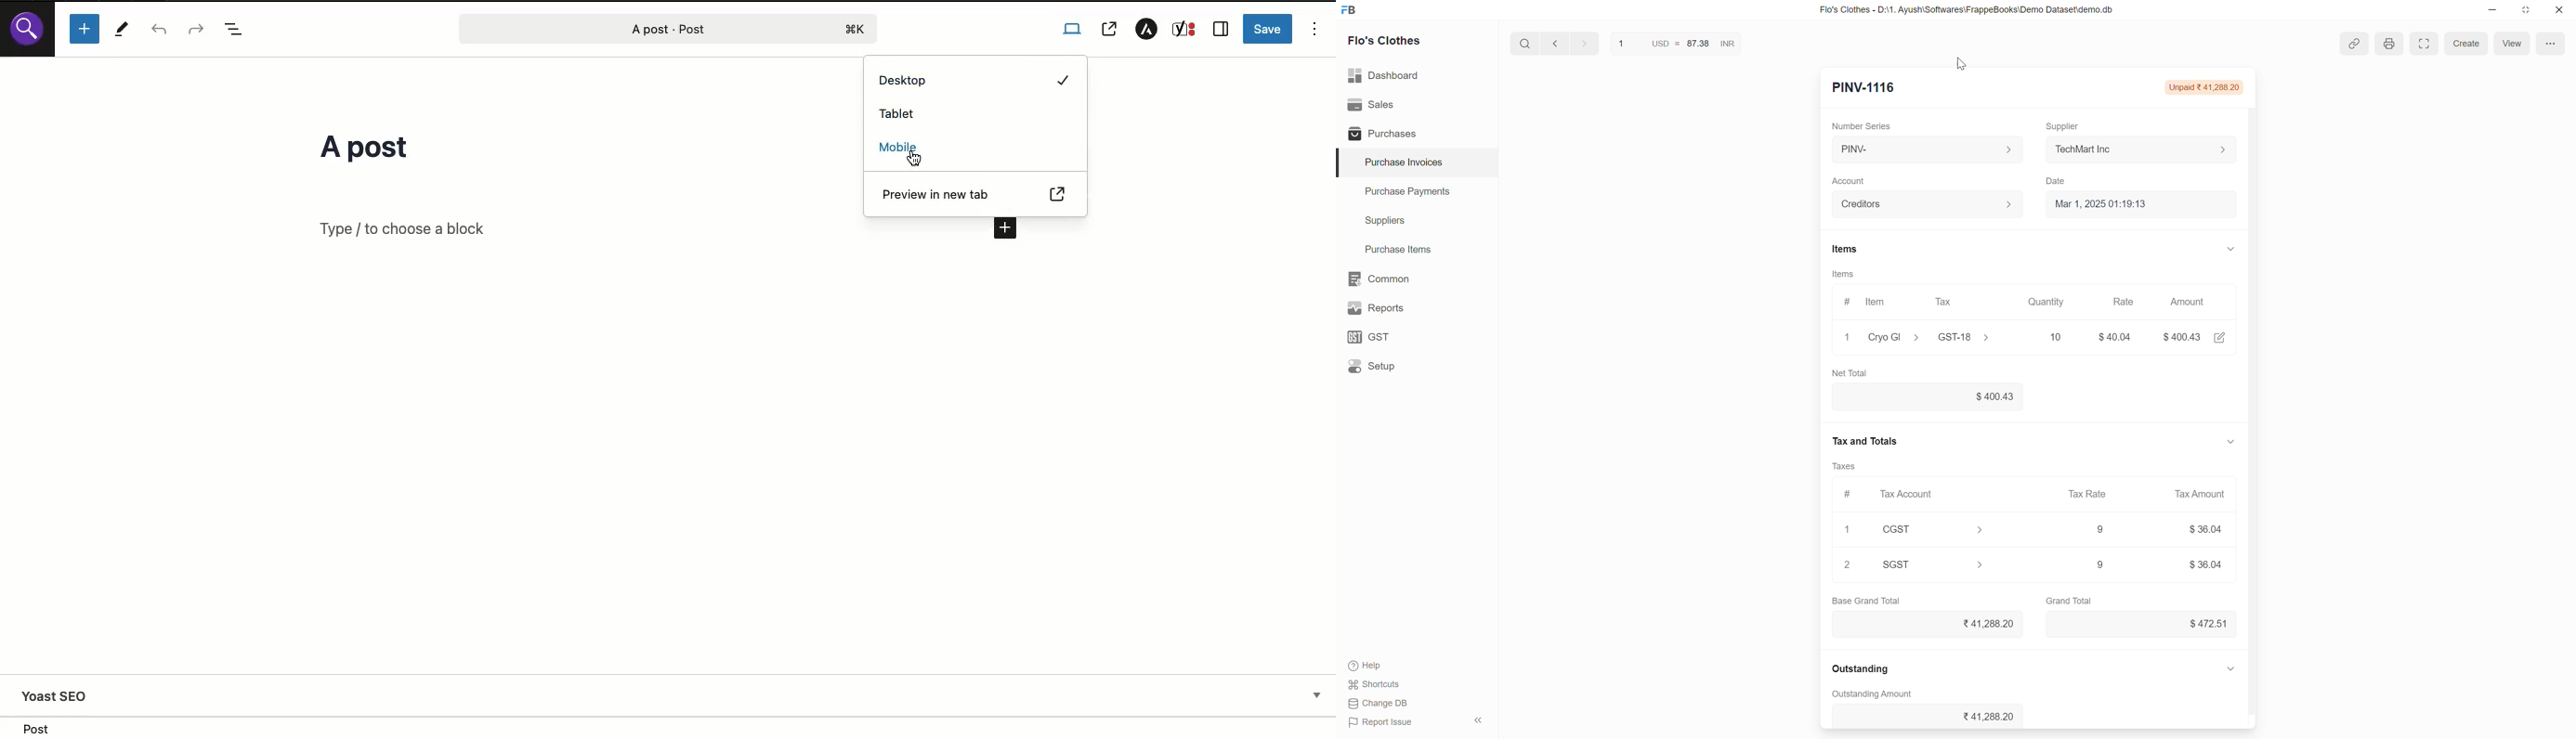 Image resolution: width=2576 pixels, height=756 pixels. I want to click on 9, so click(2098, 527).